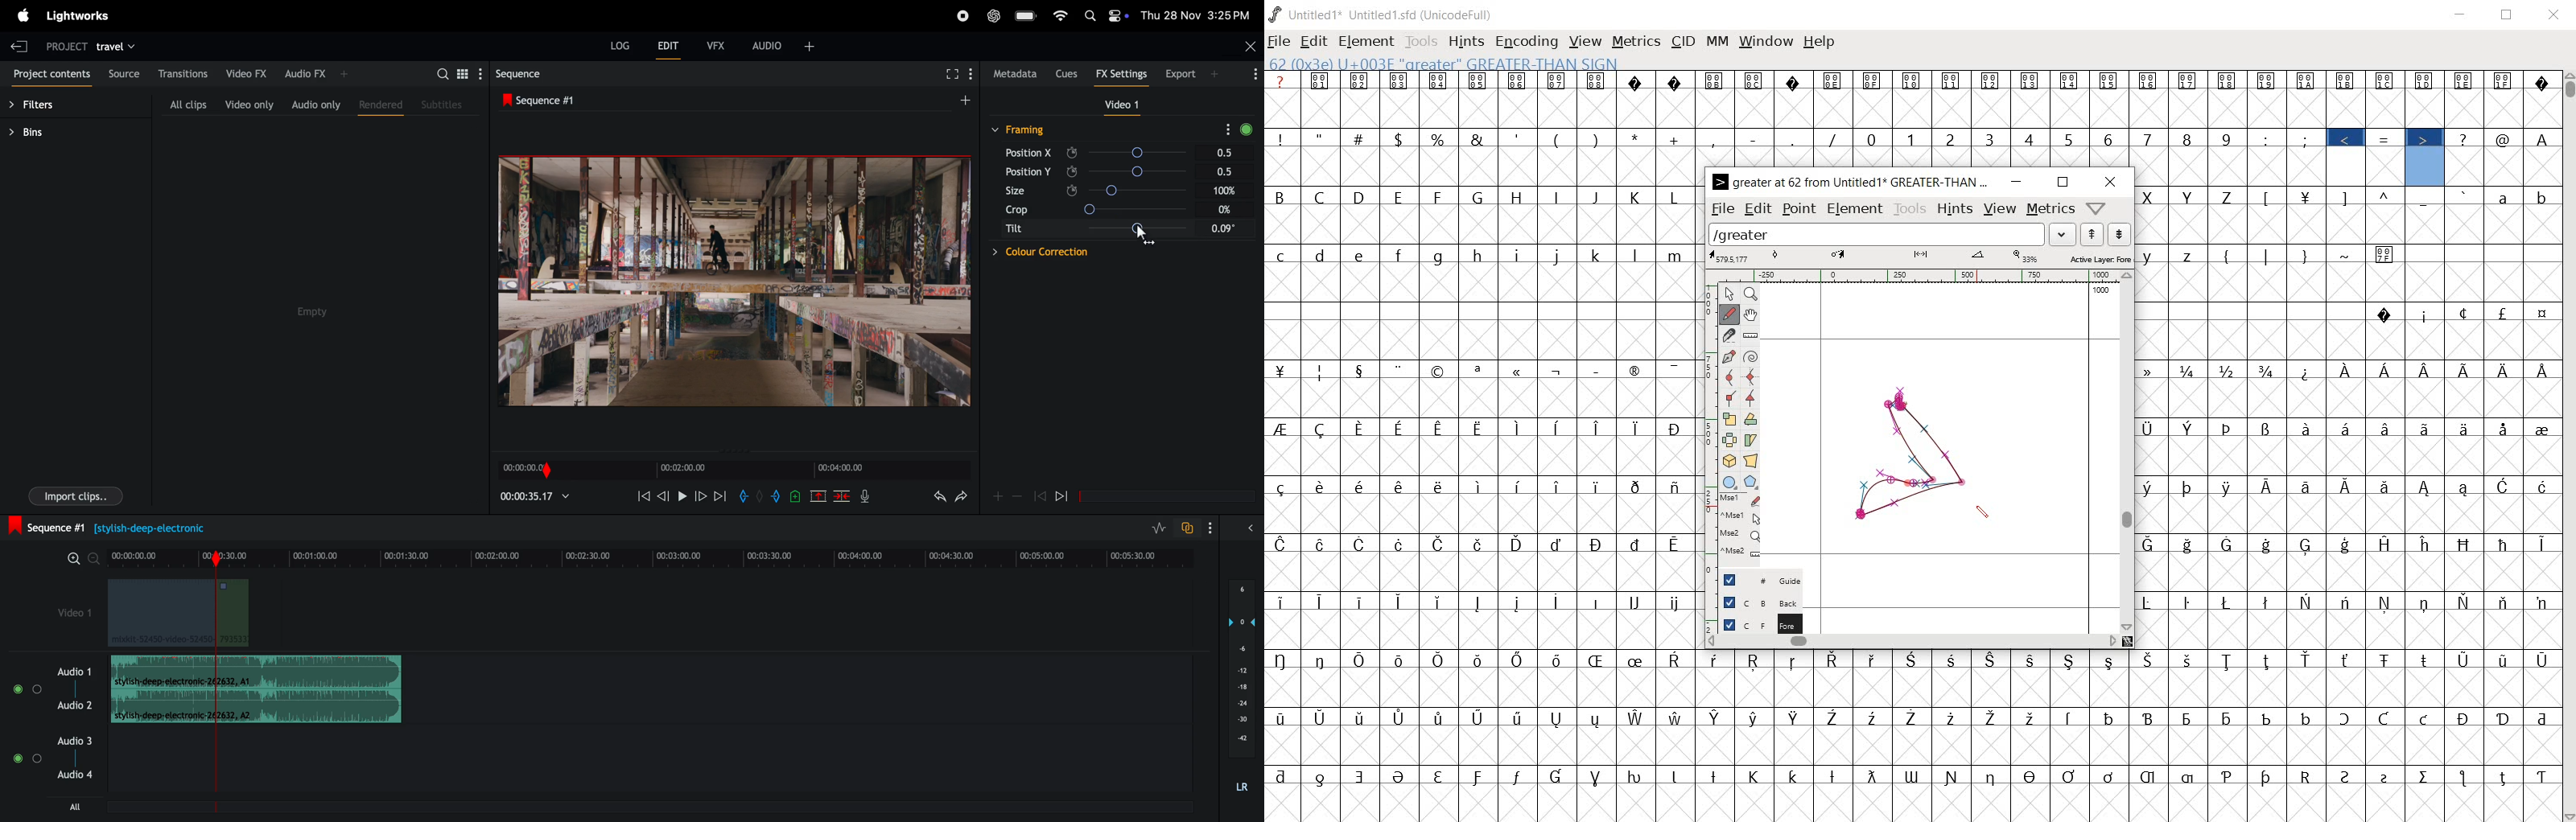 The height and width of the screenshot is (840, 2576). What do you see at coordinates (1165, 210) in the screenshot?
I see `Crop slider 0%` at bounding box center [1165, 210].